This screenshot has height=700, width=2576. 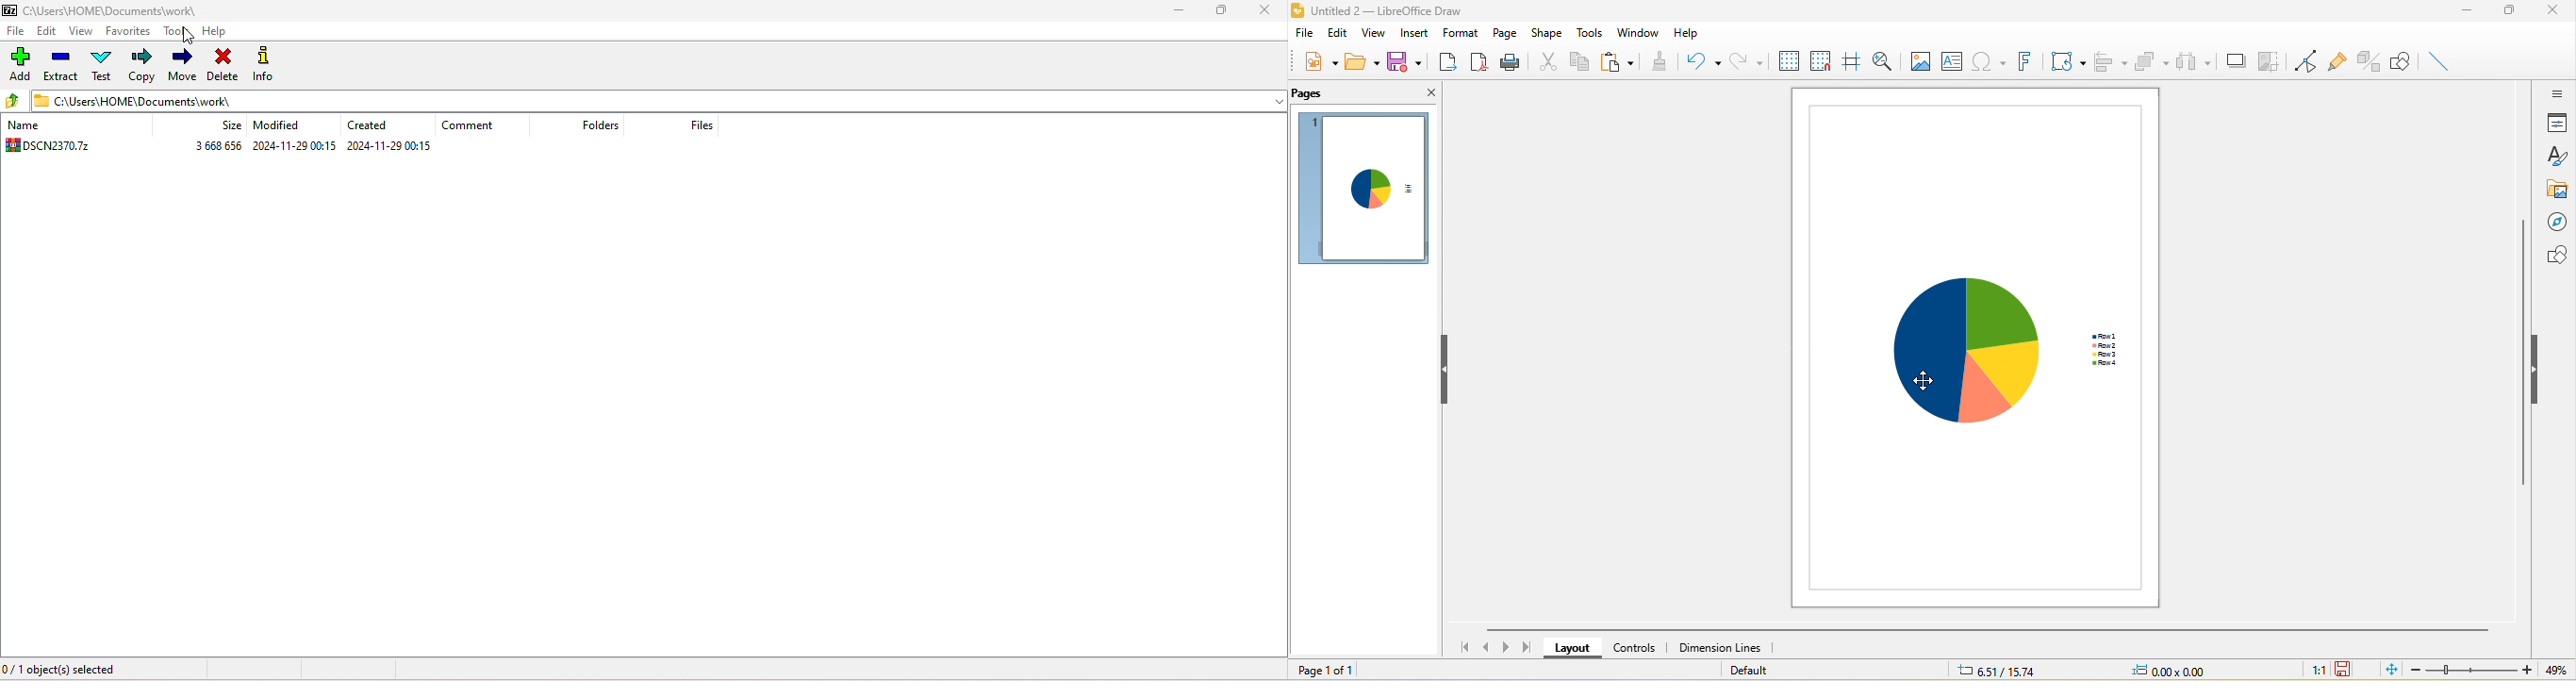 I want to click on image, so click(x=1919, y=62).